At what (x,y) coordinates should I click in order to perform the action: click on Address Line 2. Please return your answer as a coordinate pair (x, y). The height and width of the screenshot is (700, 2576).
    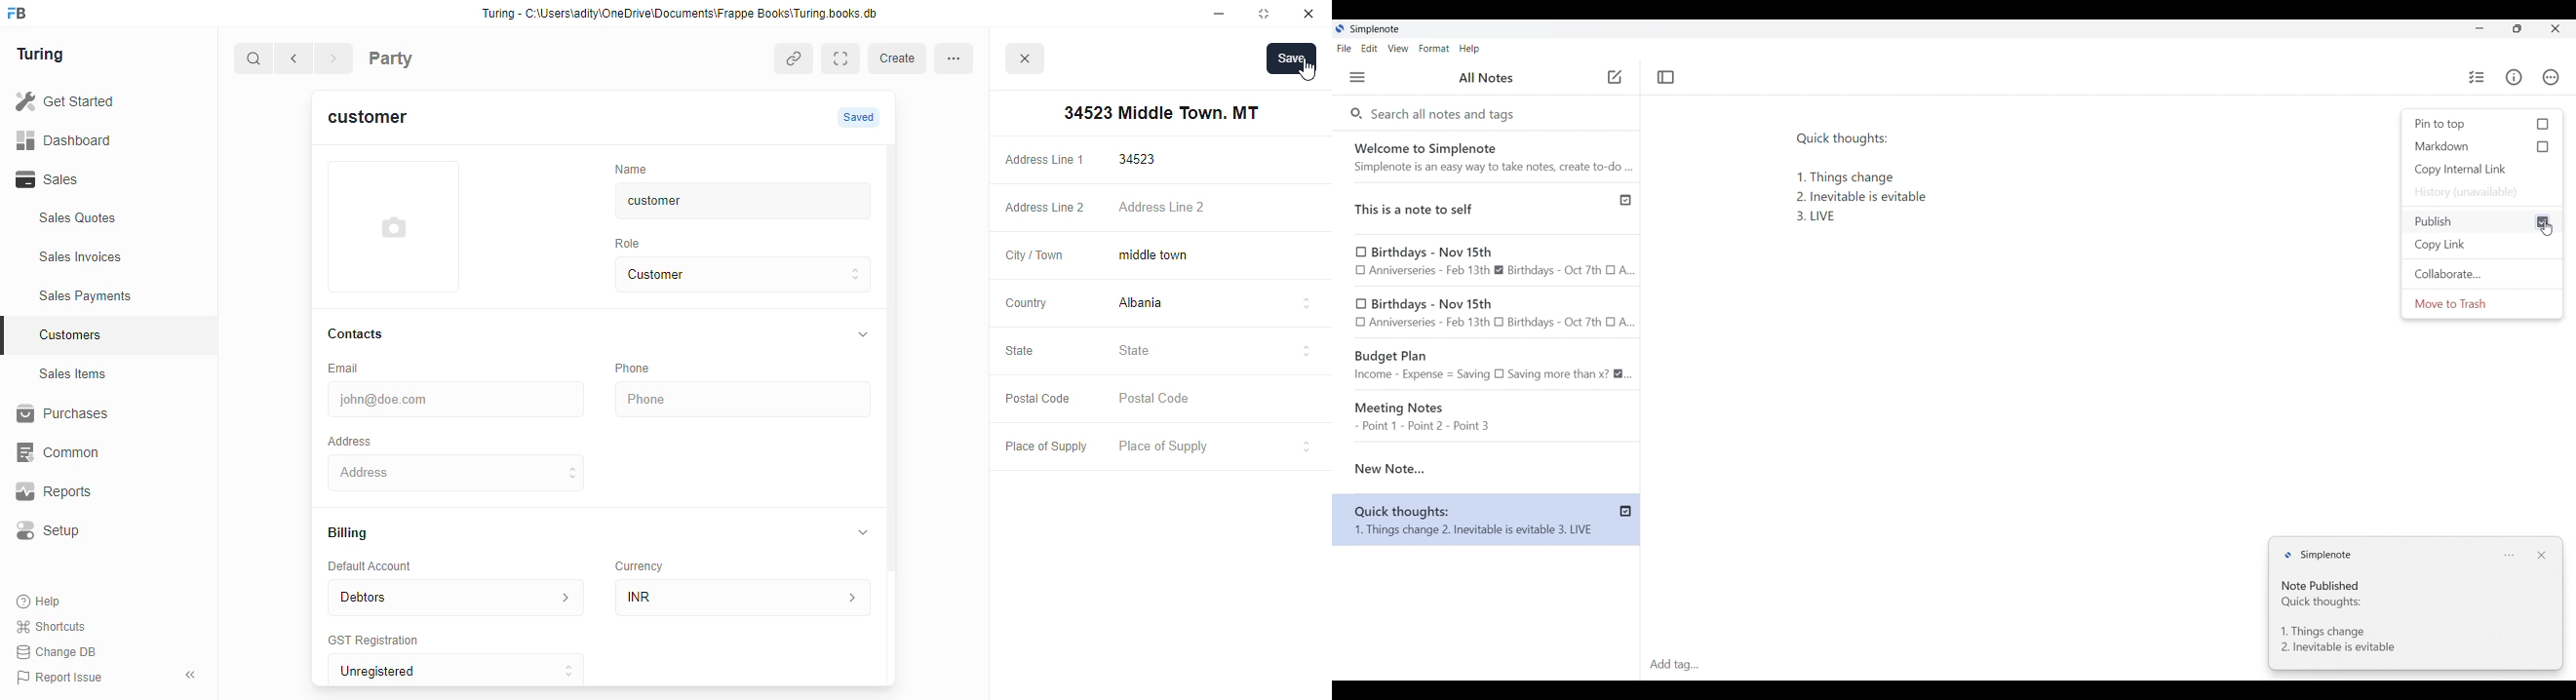
    Looking at the image, I should click on (1040, 209).